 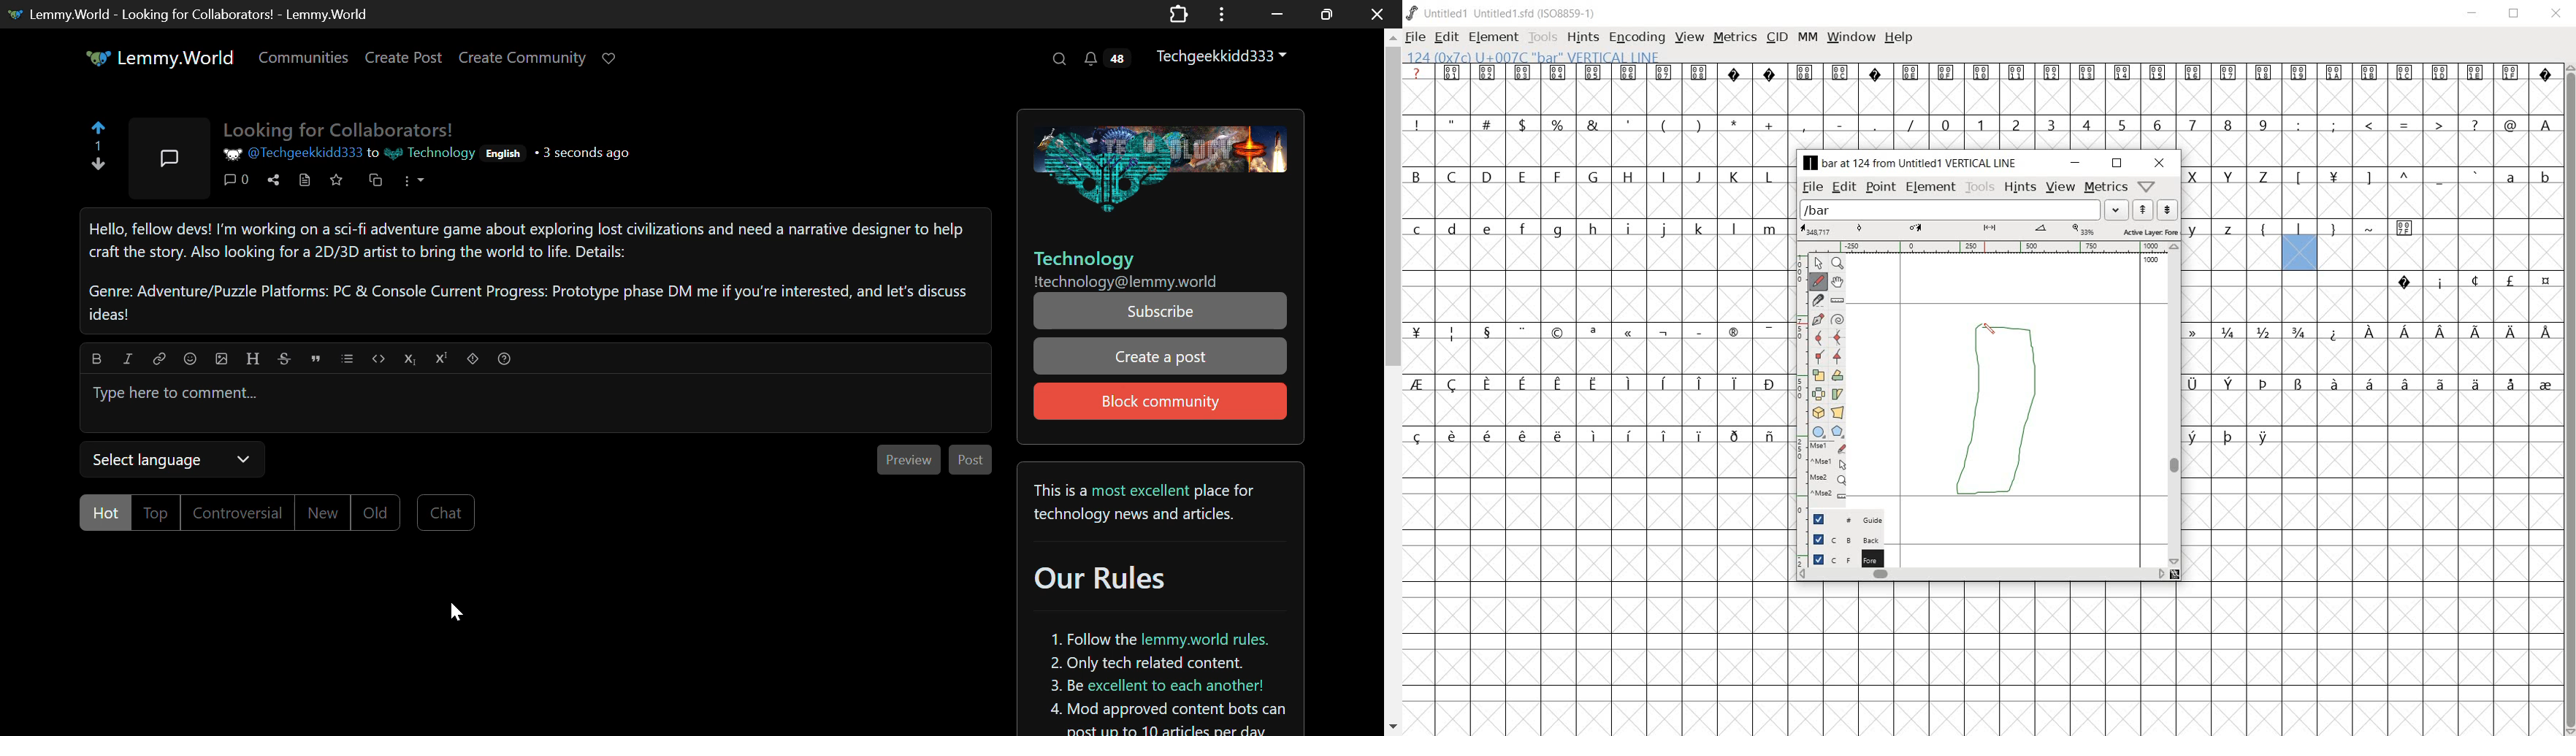 What do you see at coordinates (2117, 164) in the screenshot?
I see `restore down` at bounding box center [2117, 164].